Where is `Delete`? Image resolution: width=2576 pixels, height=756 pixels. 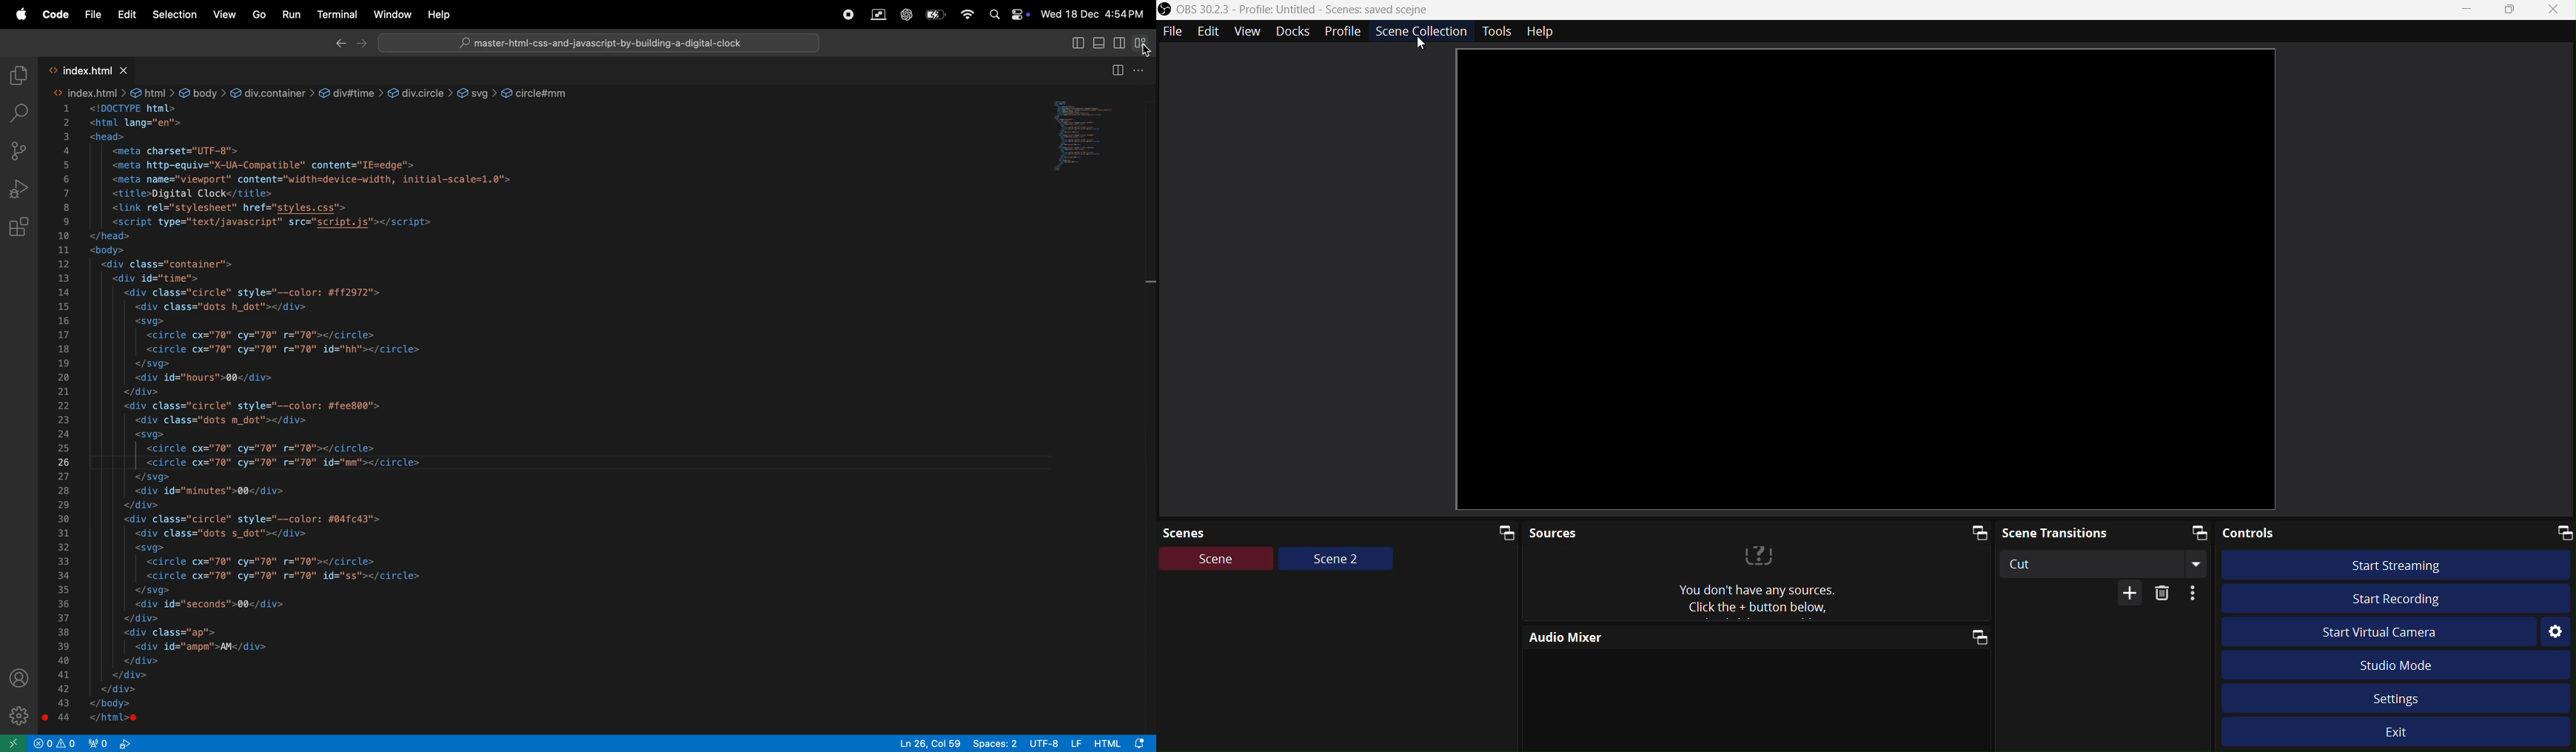
Delete is located at coordinates (2162, 594).